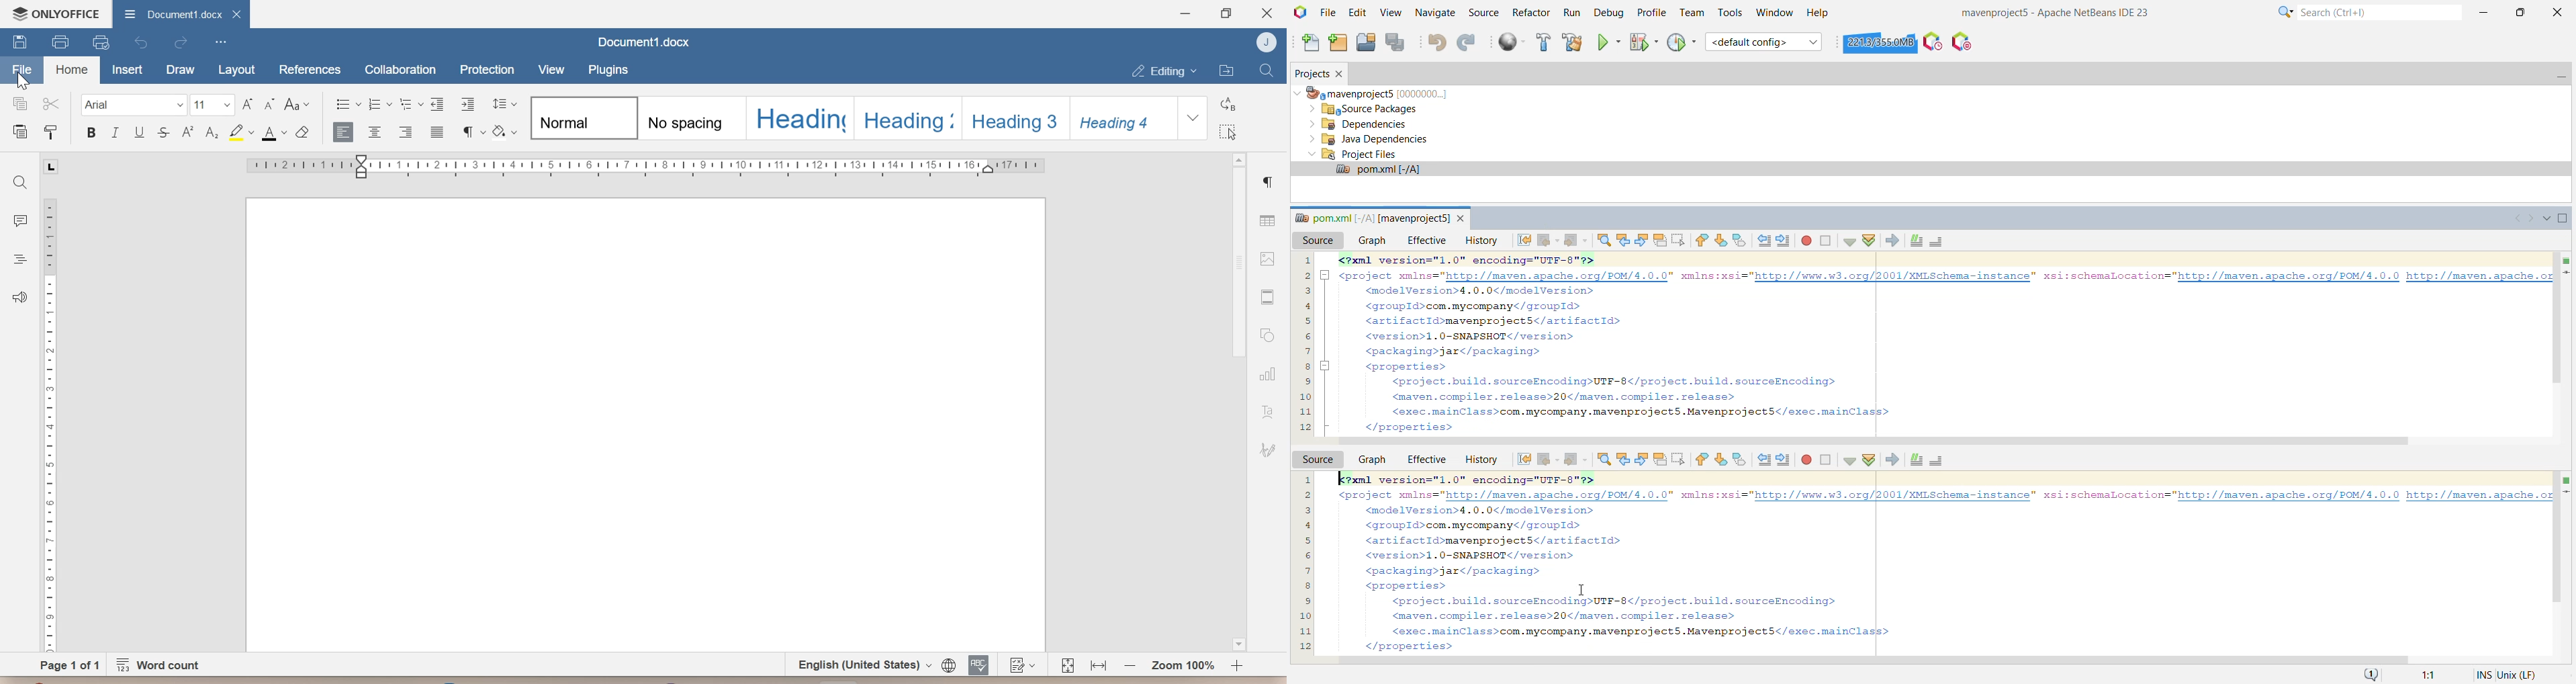  What do you see at coordinates (1424, 241) in the screenshot?
I see `Elective` at bounding box center [1424, 241].